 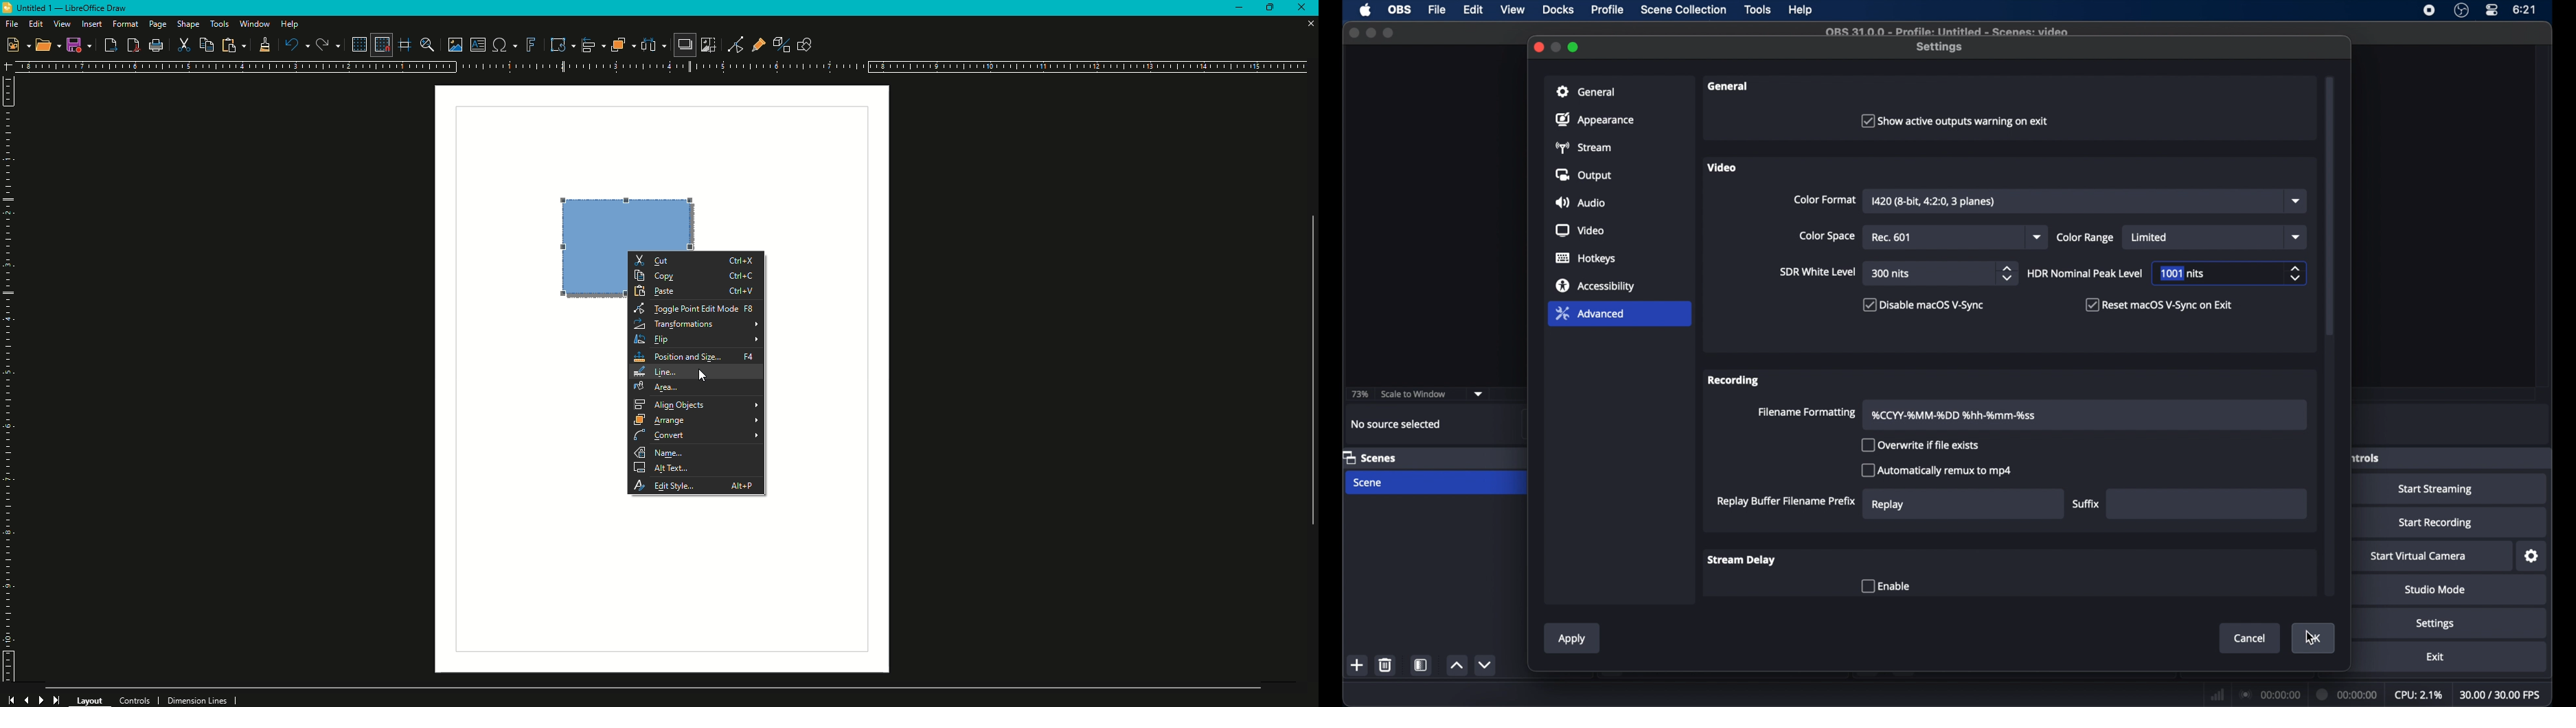 I want to click on Export to PDF, so click(x=131, y=45).